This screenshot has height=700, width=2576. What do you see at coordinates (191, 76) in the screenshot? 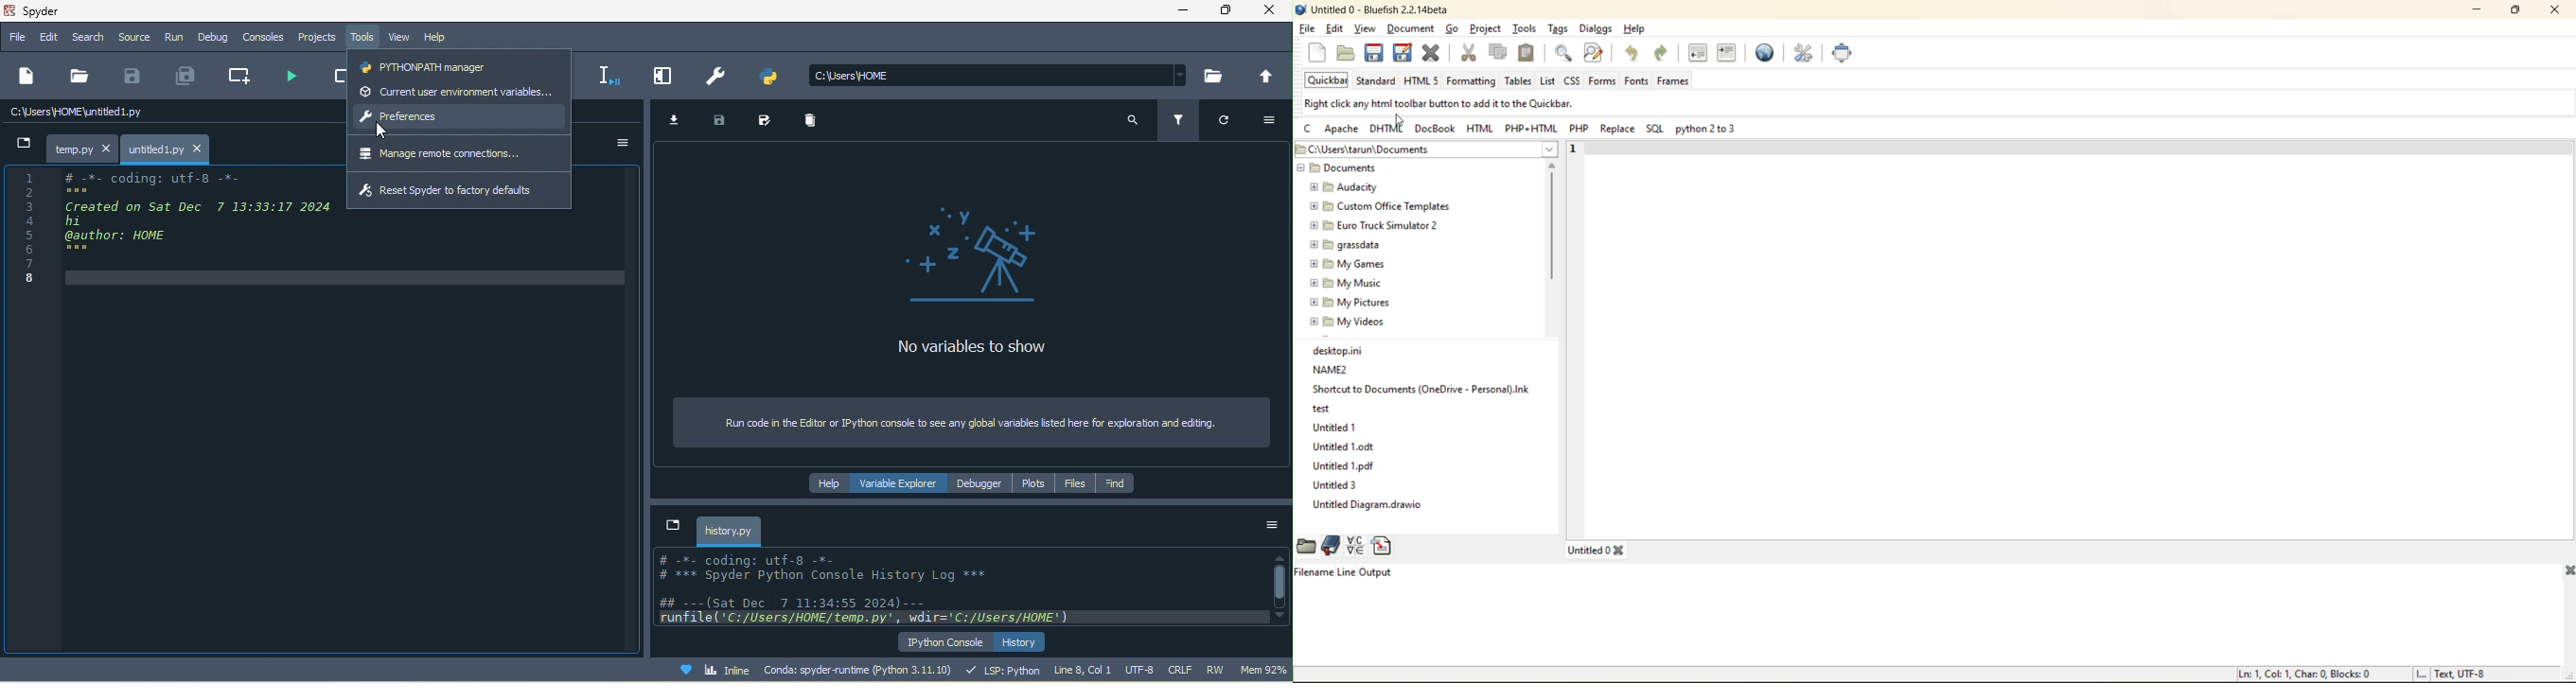
I see `save all` at bounding box center [191, 76].